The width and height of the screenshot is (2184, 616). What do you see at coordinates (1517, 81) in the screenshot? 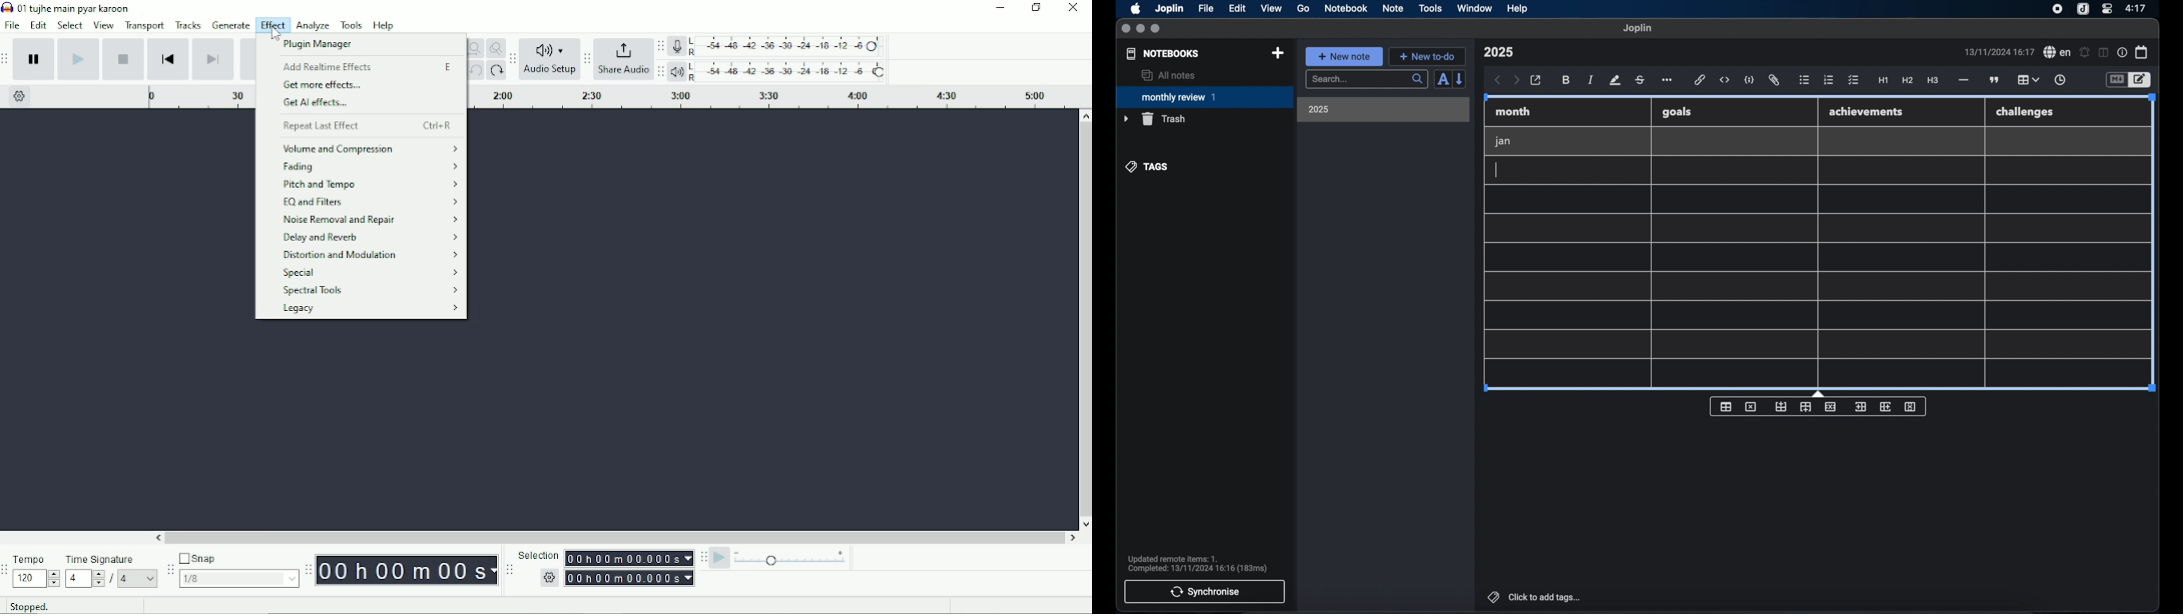
I see `forward` at bounding box center [1517, 81].